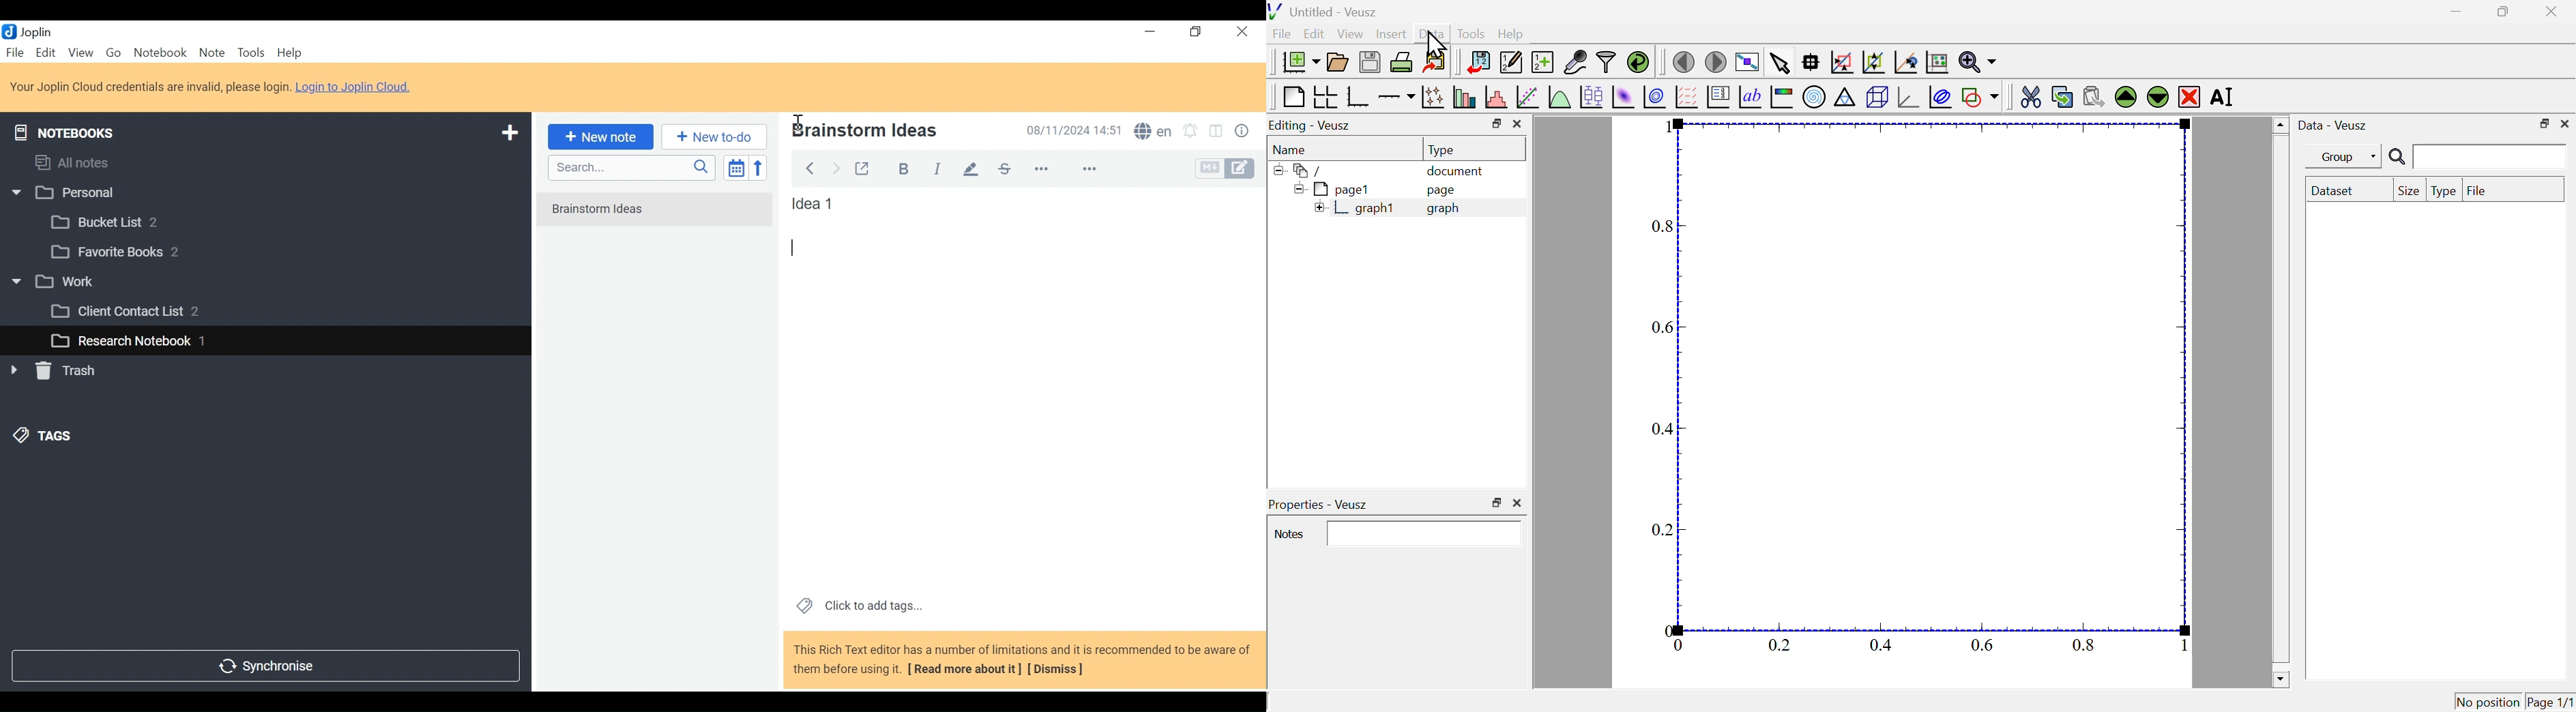 This screenshot has height=728, width=2576. What do you see at coordinates (630, 167) in the screenshot?
I see `Search` at bounding box center [630, 167].